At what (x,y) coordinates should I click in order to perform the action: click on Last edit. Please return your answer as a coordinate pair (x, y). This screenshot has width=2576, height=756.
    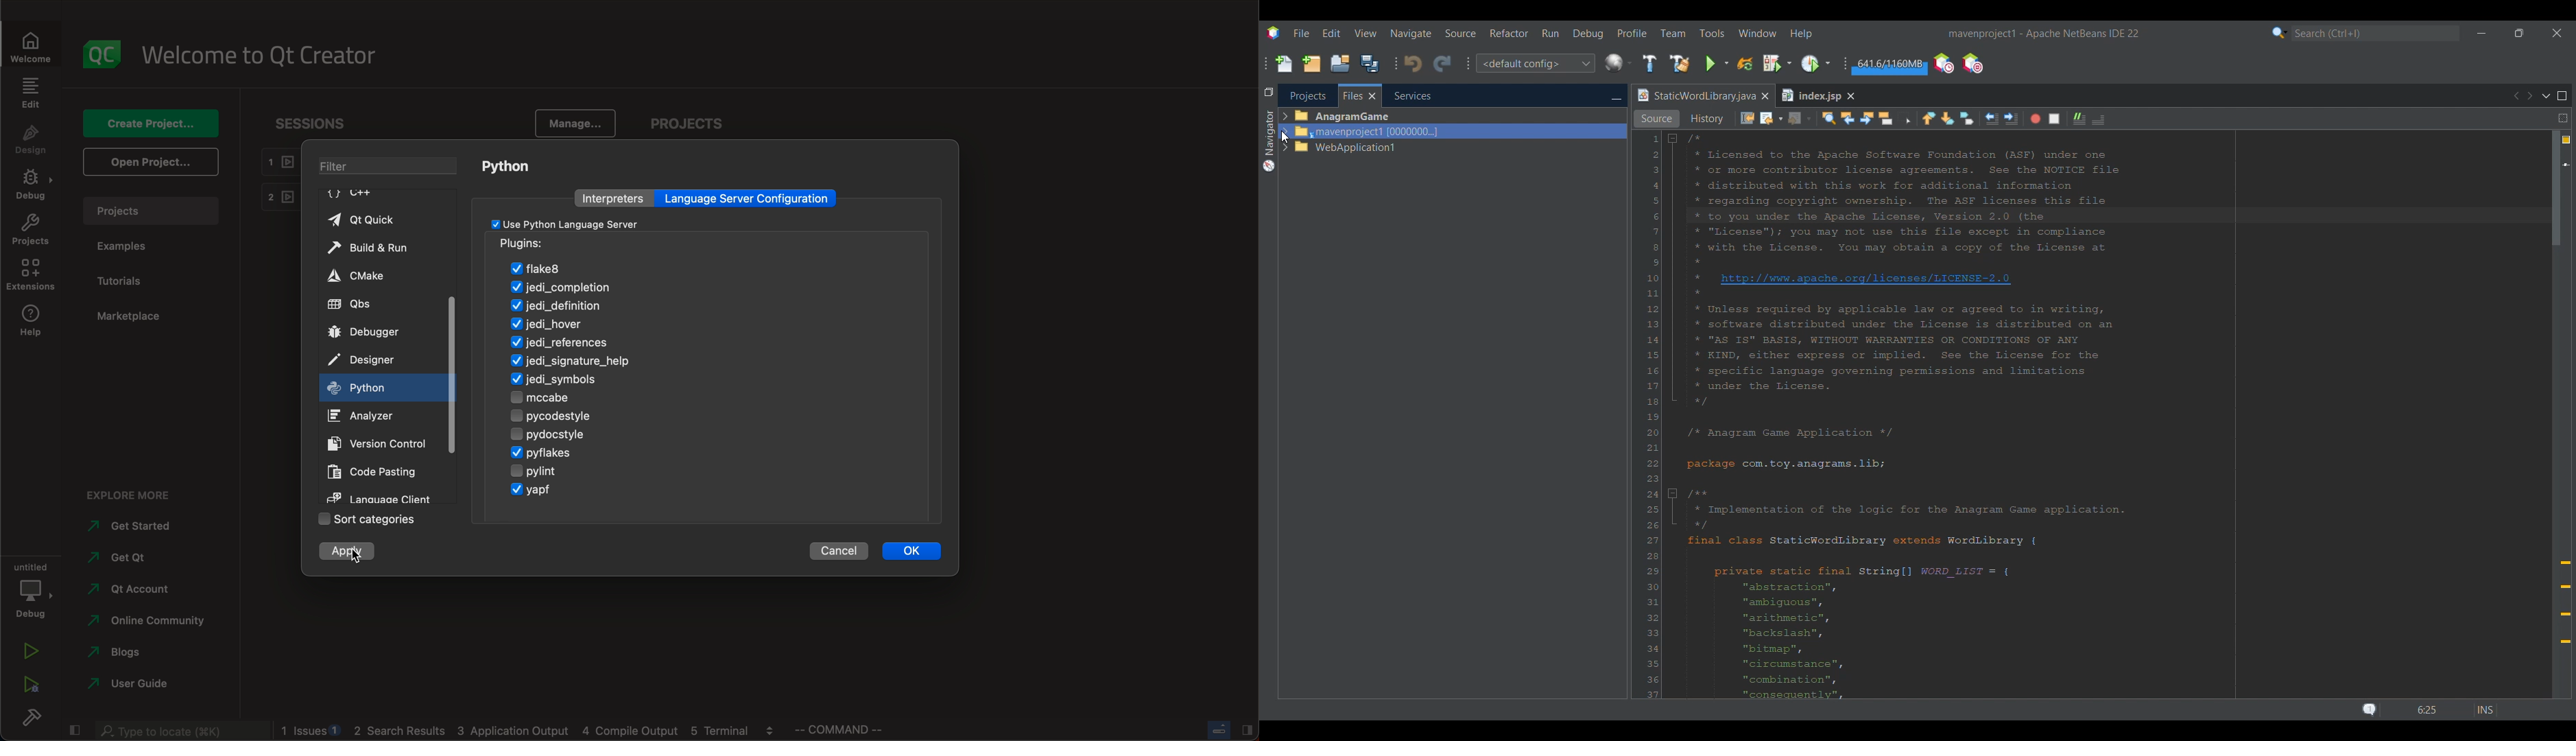
    Looking at the image, I should click on (1748, 118).